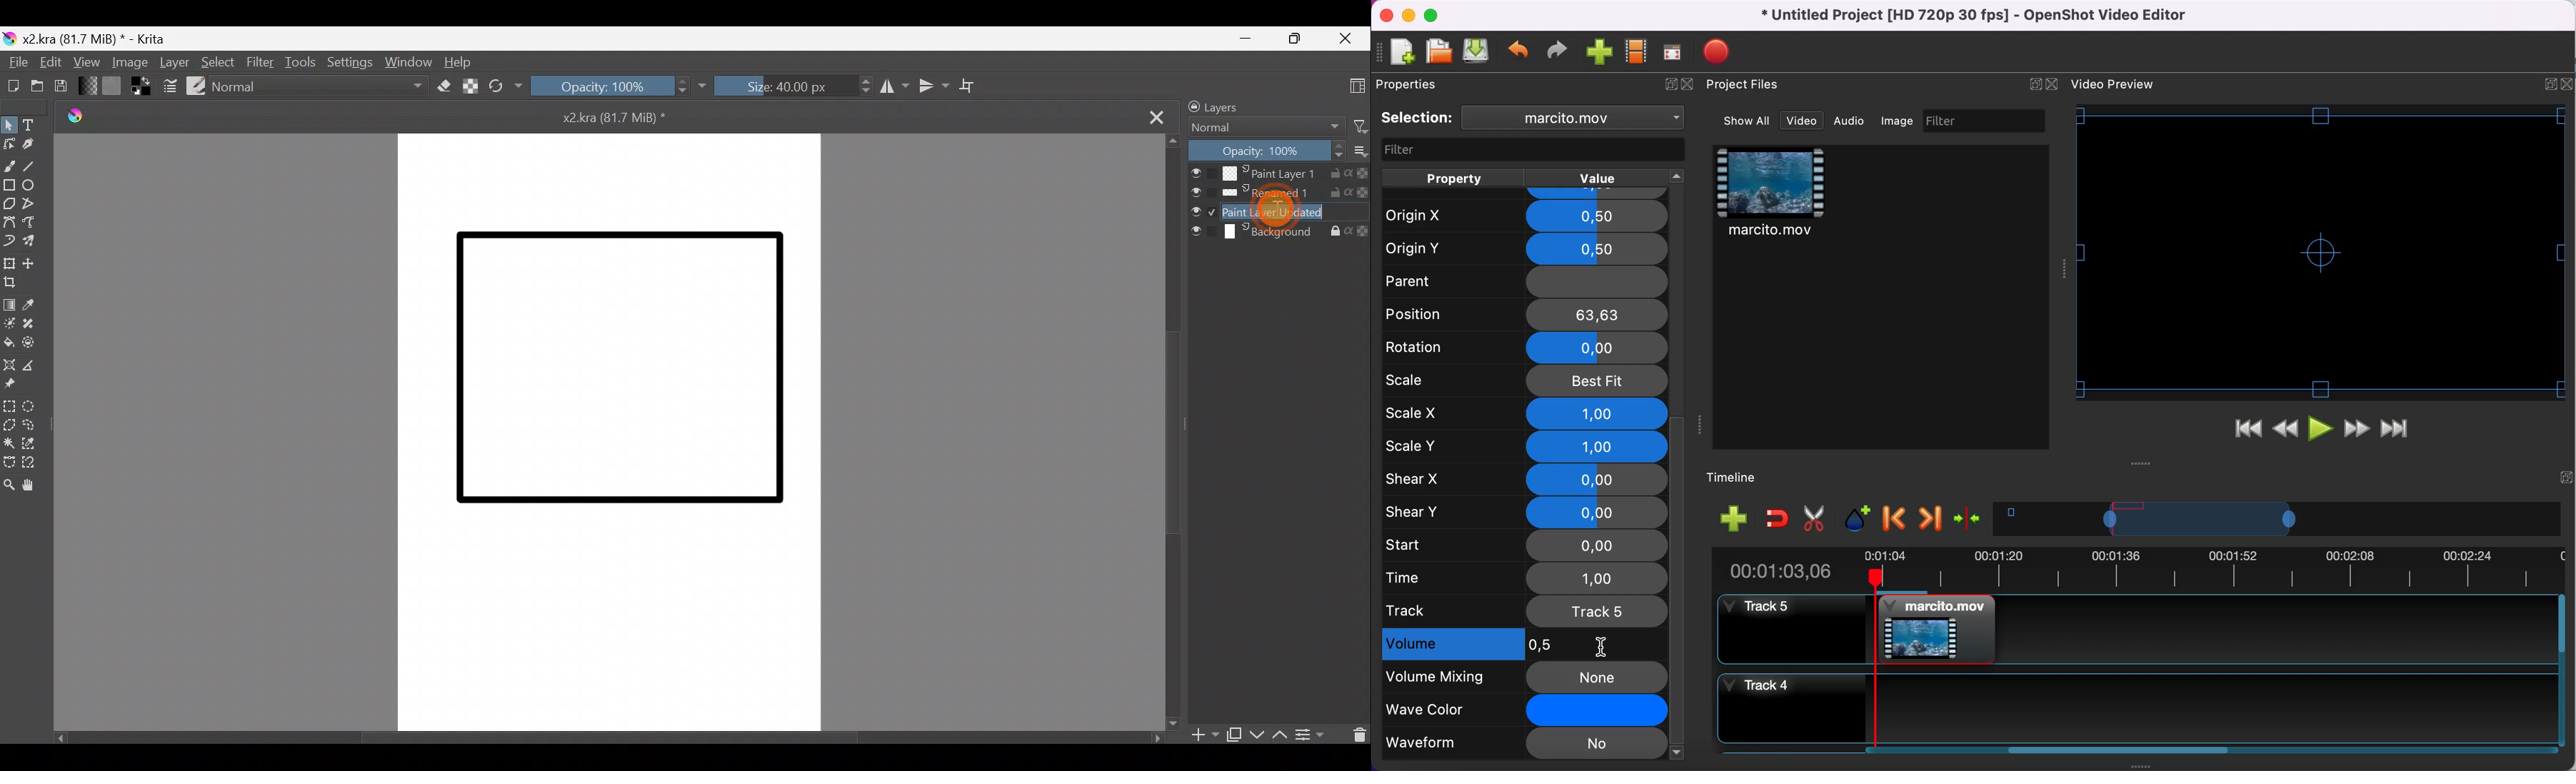 This screenshot has height=784, width=2576. Describe the element at coordinates (1438, 52) in the screenshot. I see `open file` at that location.